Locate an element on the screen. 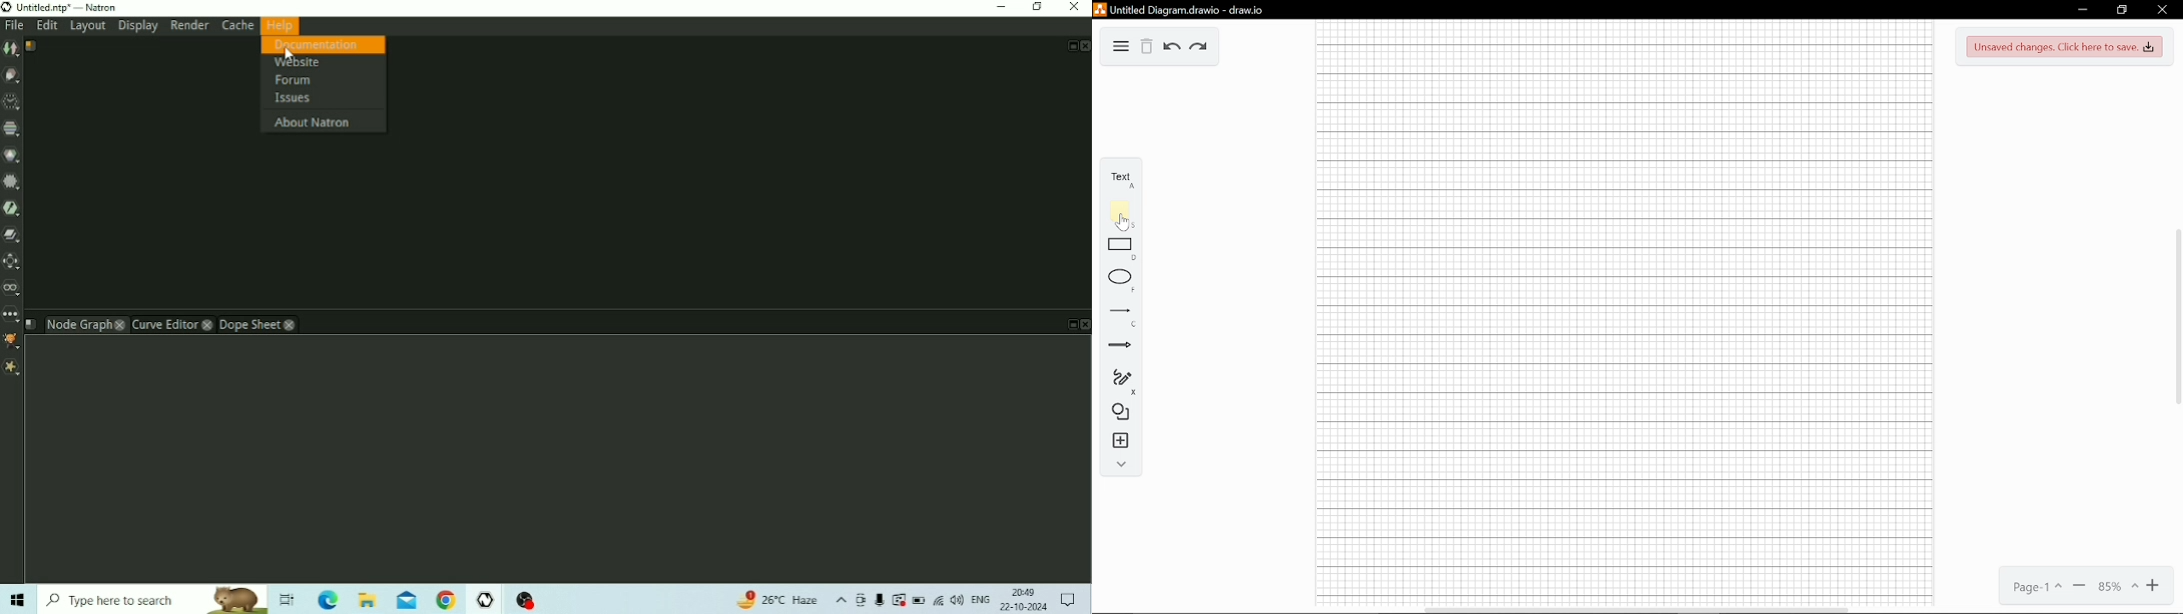 This screenshot has width=2184, height=616. Line is located at coordinates (1121, 311).